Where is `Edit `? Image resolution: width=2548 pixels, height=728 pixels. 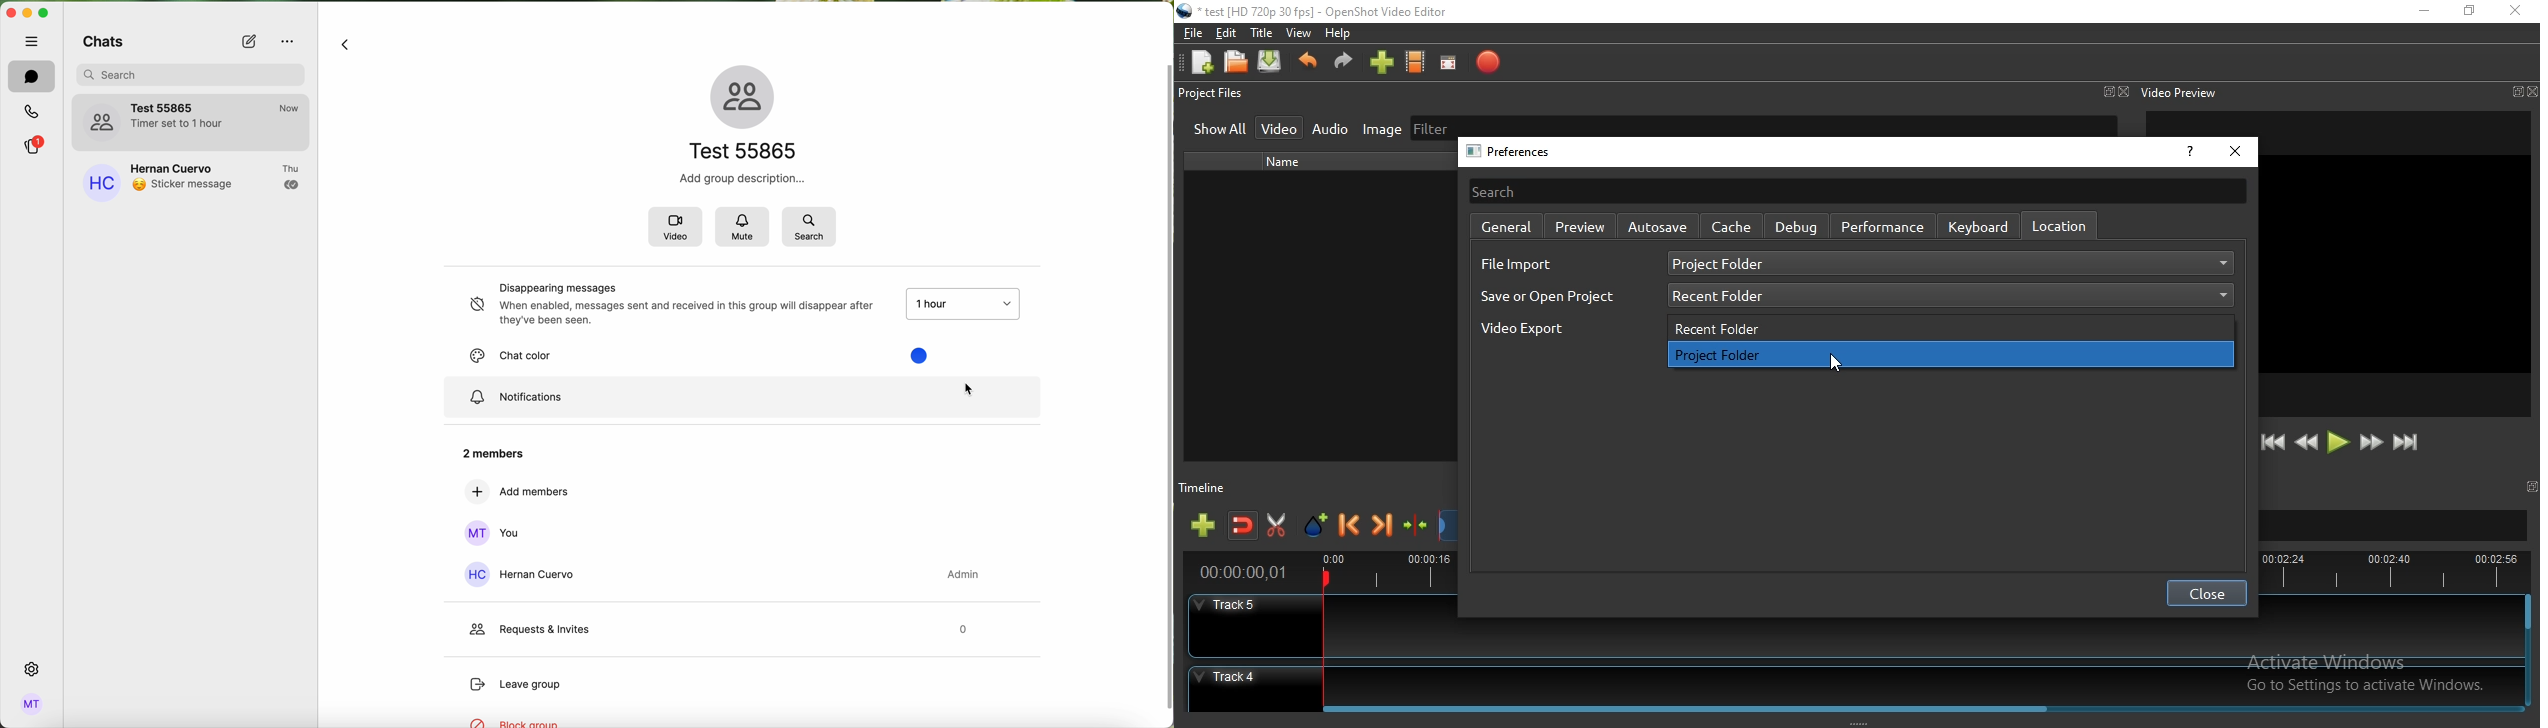 Edit  is located at coordinates (1227, 35).